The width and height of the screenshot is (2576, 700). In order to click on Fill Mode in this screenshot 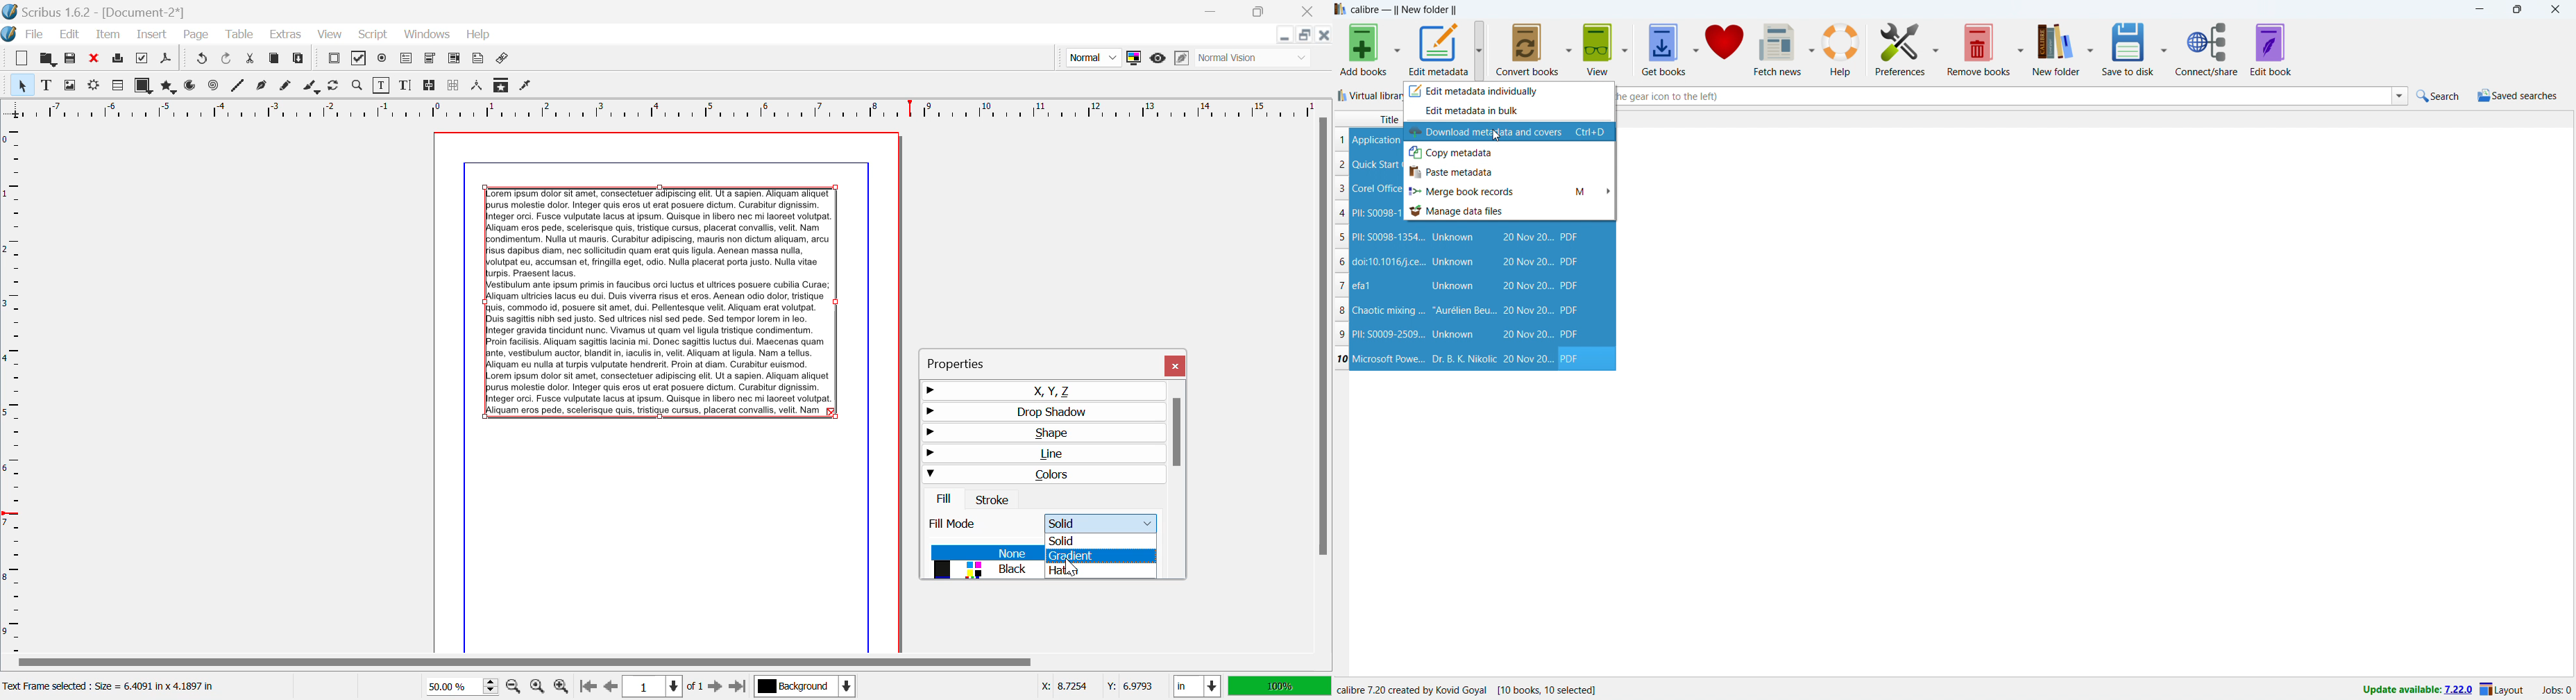, I will do `click(966, 526)`.